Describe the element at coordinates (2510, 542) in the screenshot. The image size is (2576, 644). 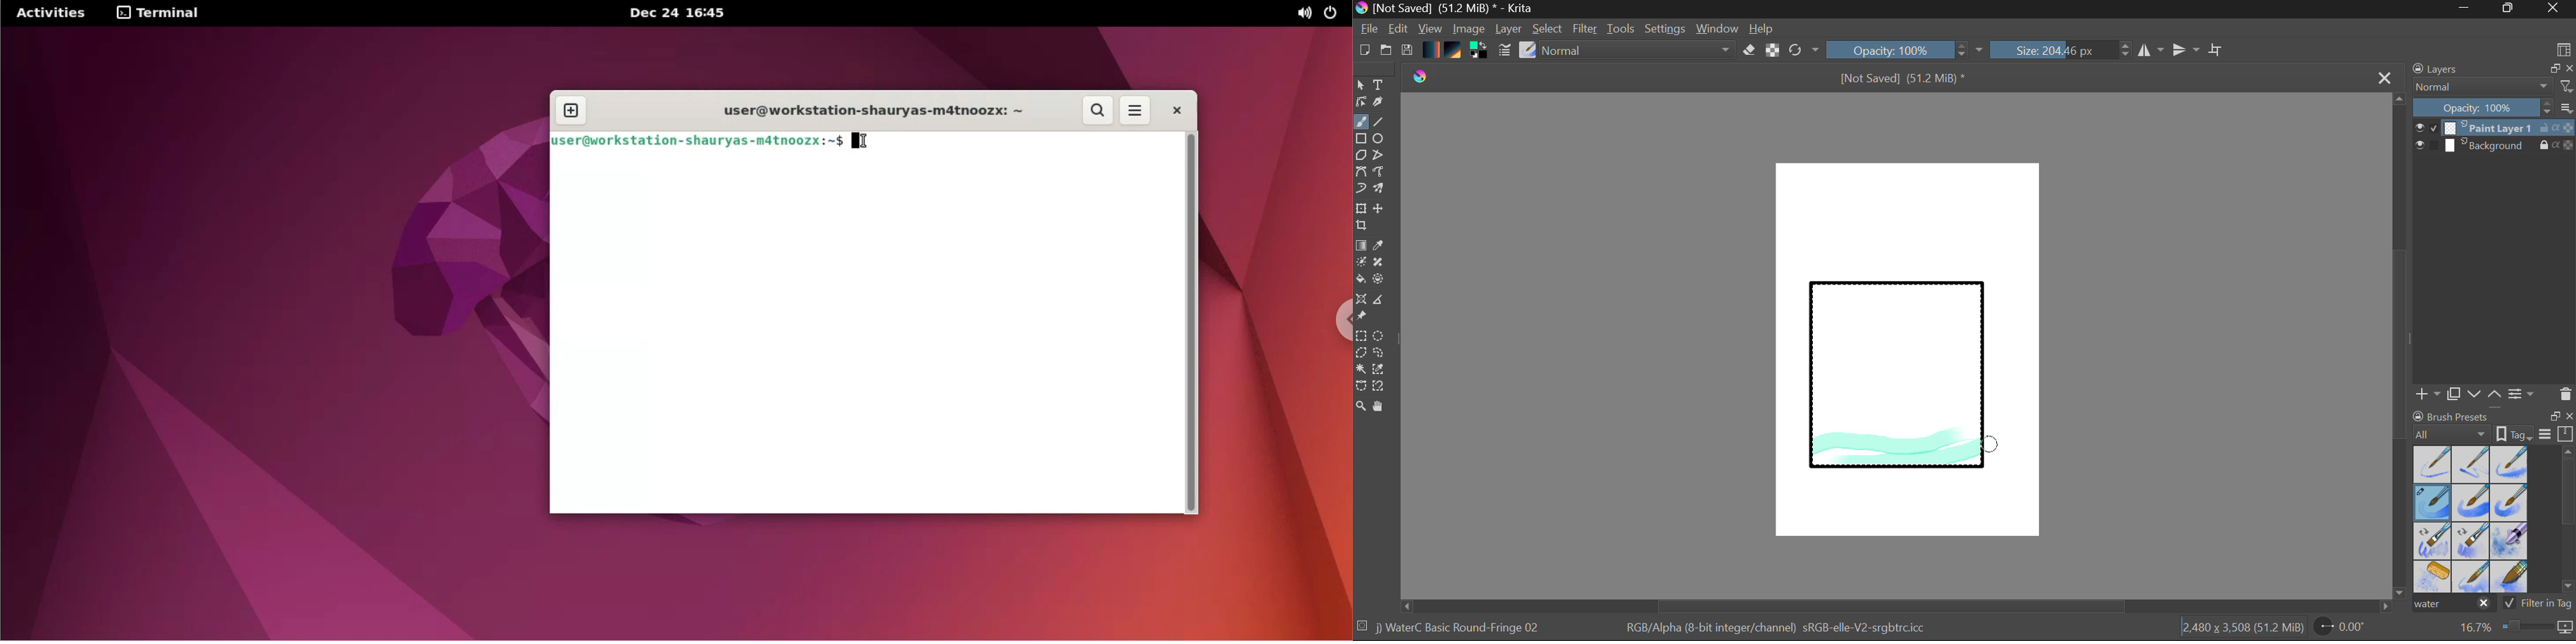
I see `Water C - Special Blobs` at that location.